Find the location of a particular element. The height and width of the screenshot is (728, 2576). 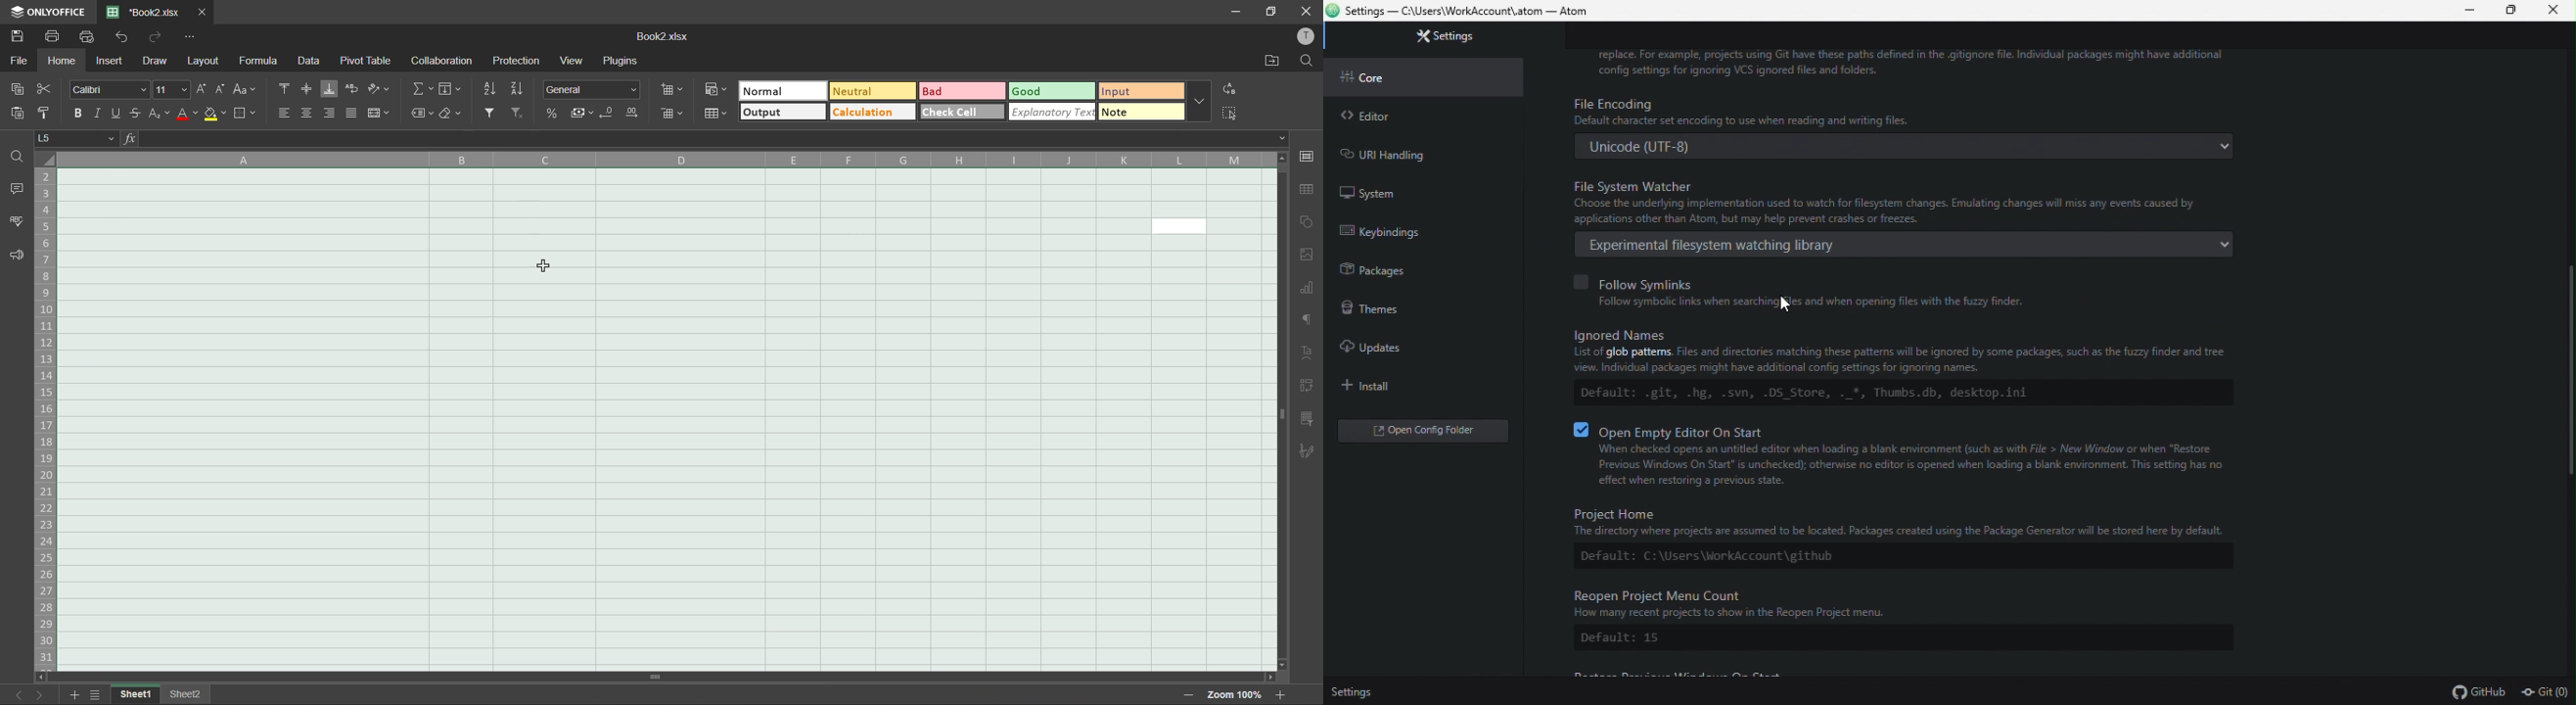

align left is located at coordinates (281, 115).